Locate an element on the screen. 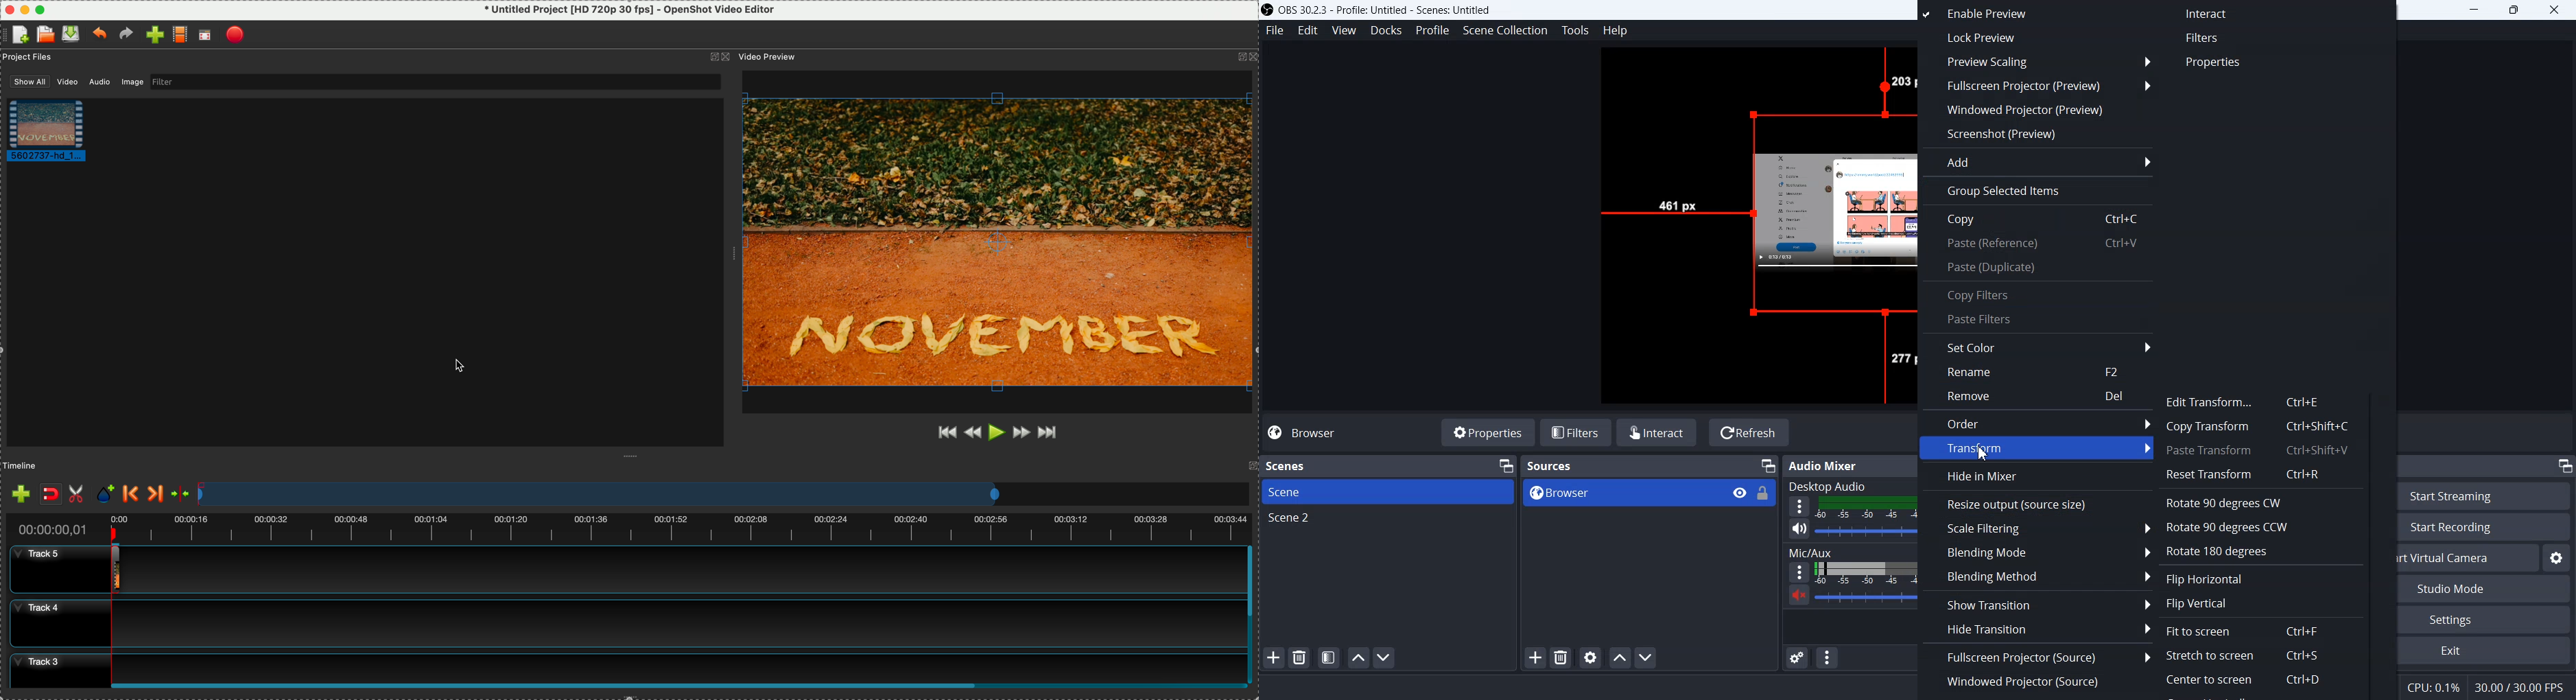  Studio Mode is located at coordinates (2478, 587).